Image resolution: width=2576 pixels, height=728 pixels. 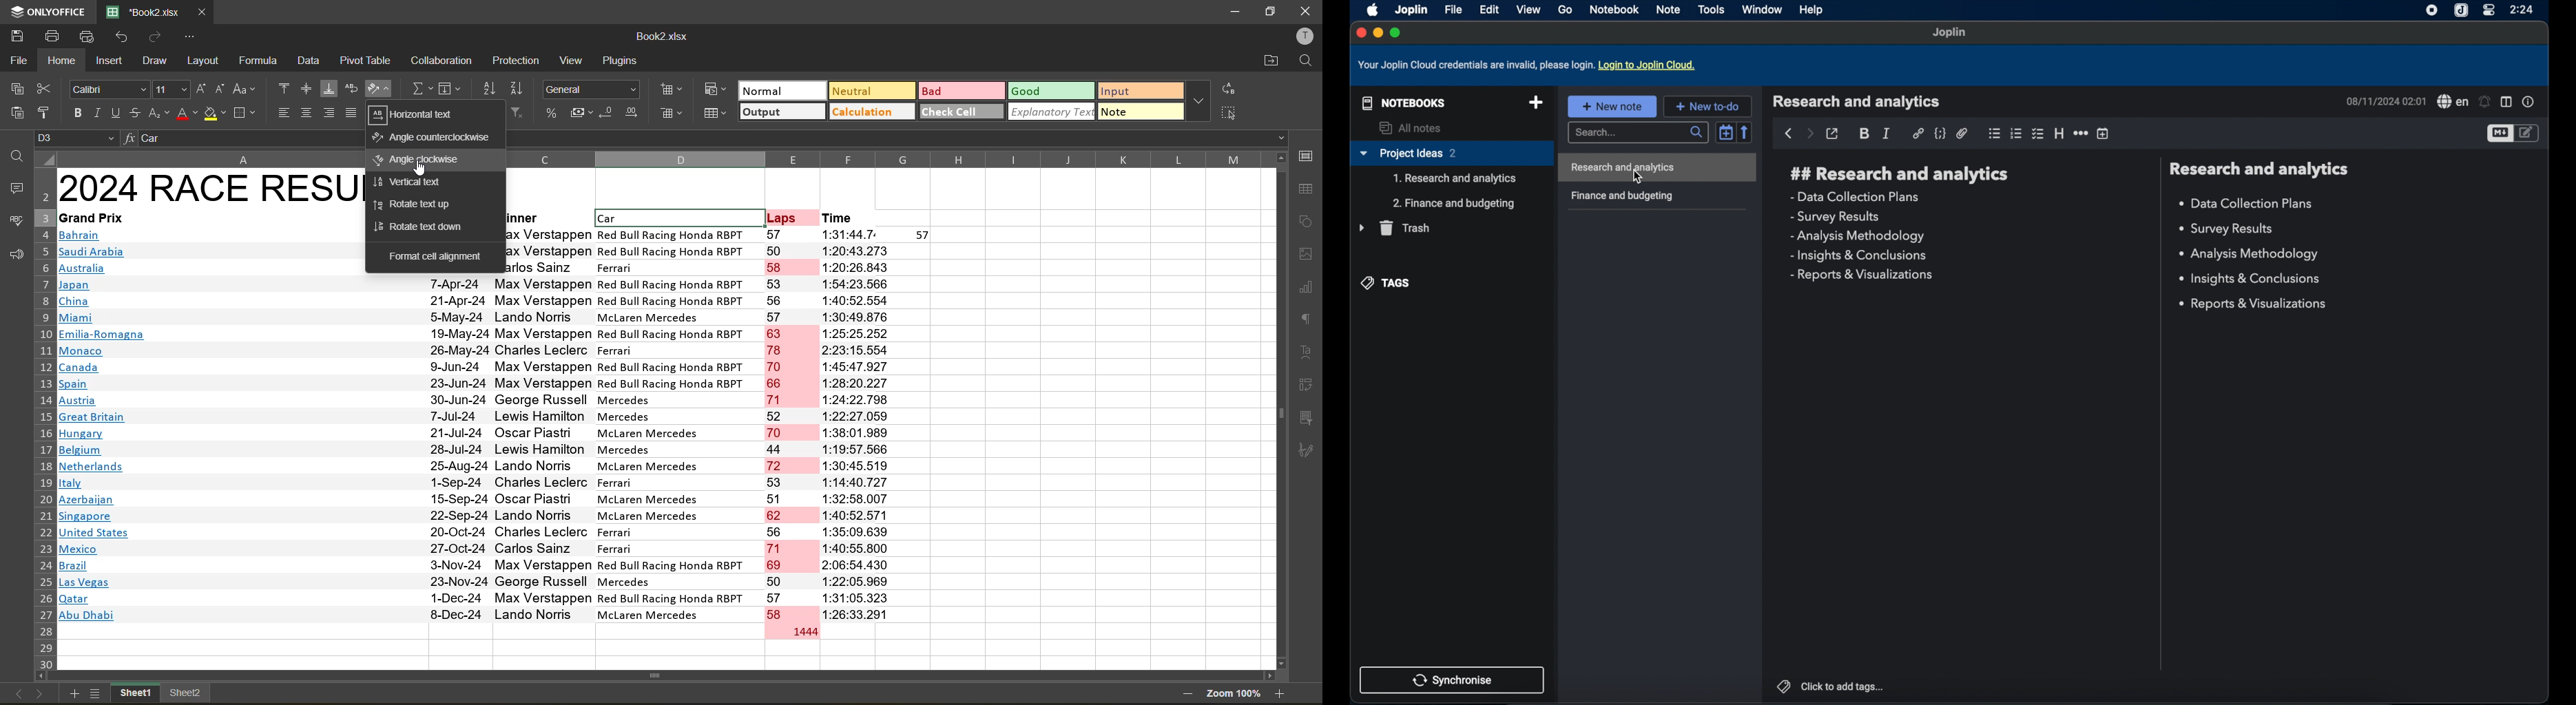 I want to click on your joplin cloud credentials are invalid, please log in.  Login to joplin cloud, so click(x=1529, y=65).